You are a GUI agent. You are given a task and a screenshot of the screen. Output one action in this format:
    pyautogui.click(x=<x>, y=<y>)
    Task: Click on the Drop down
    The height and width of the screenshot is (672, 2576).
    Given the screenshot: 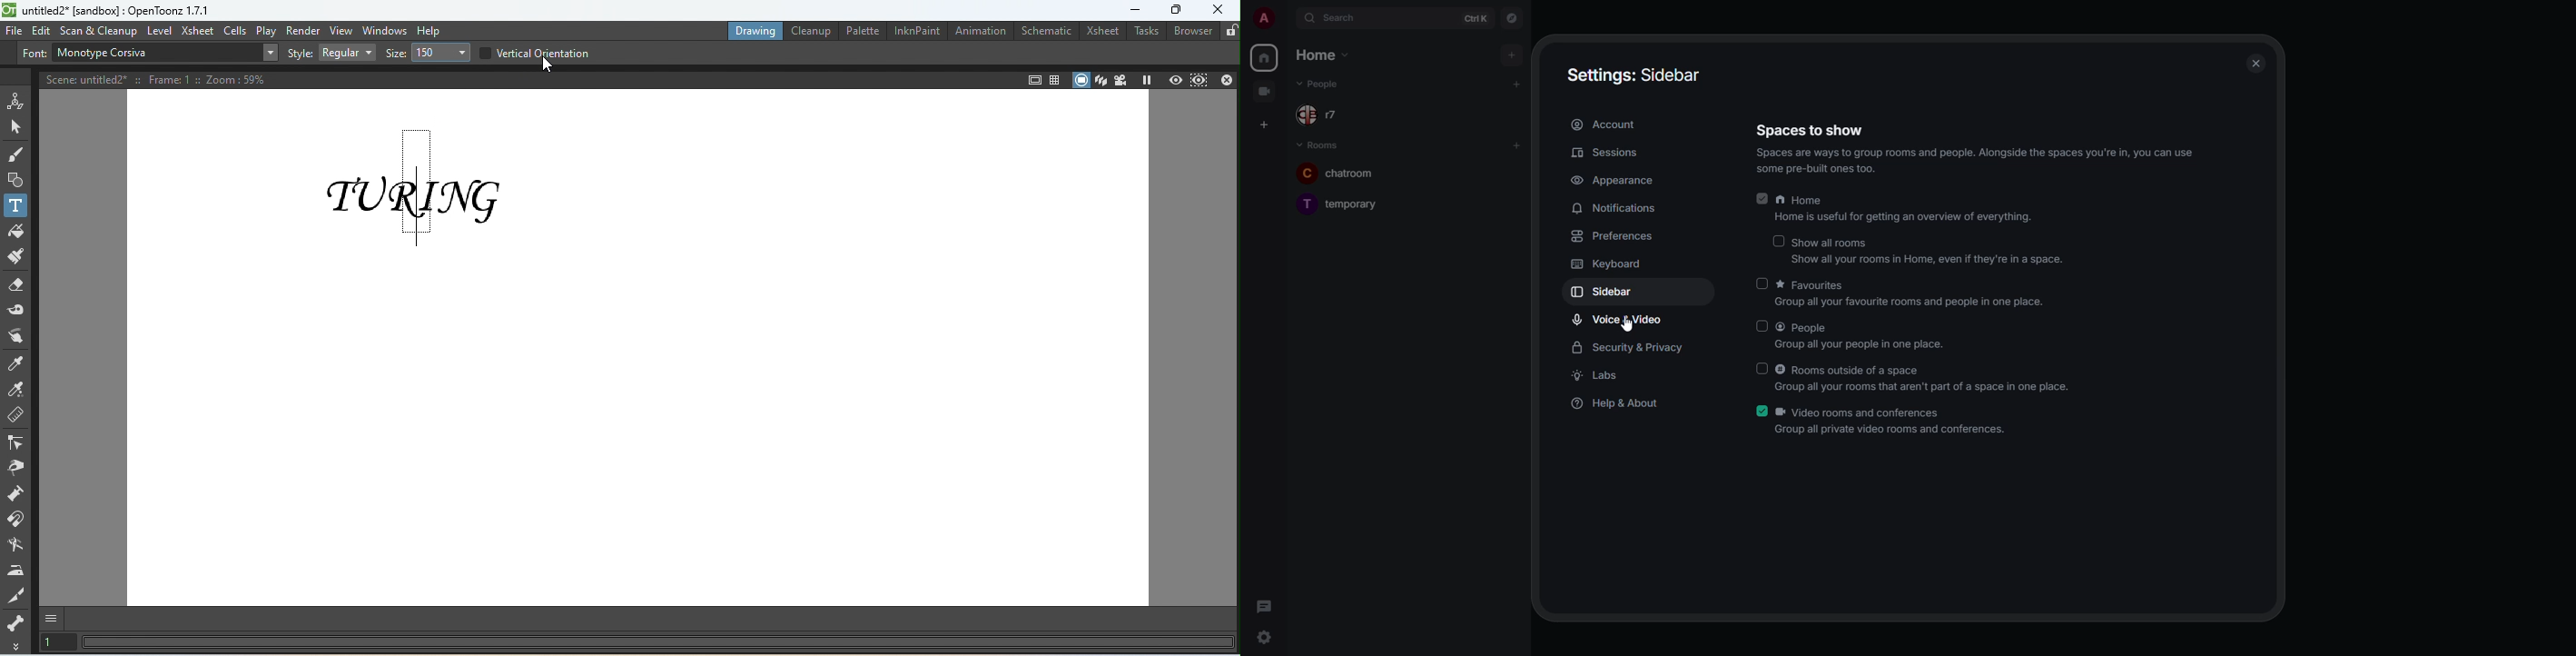 What is the action you would take?
    pyautogui.click(x=346, y=53)
    